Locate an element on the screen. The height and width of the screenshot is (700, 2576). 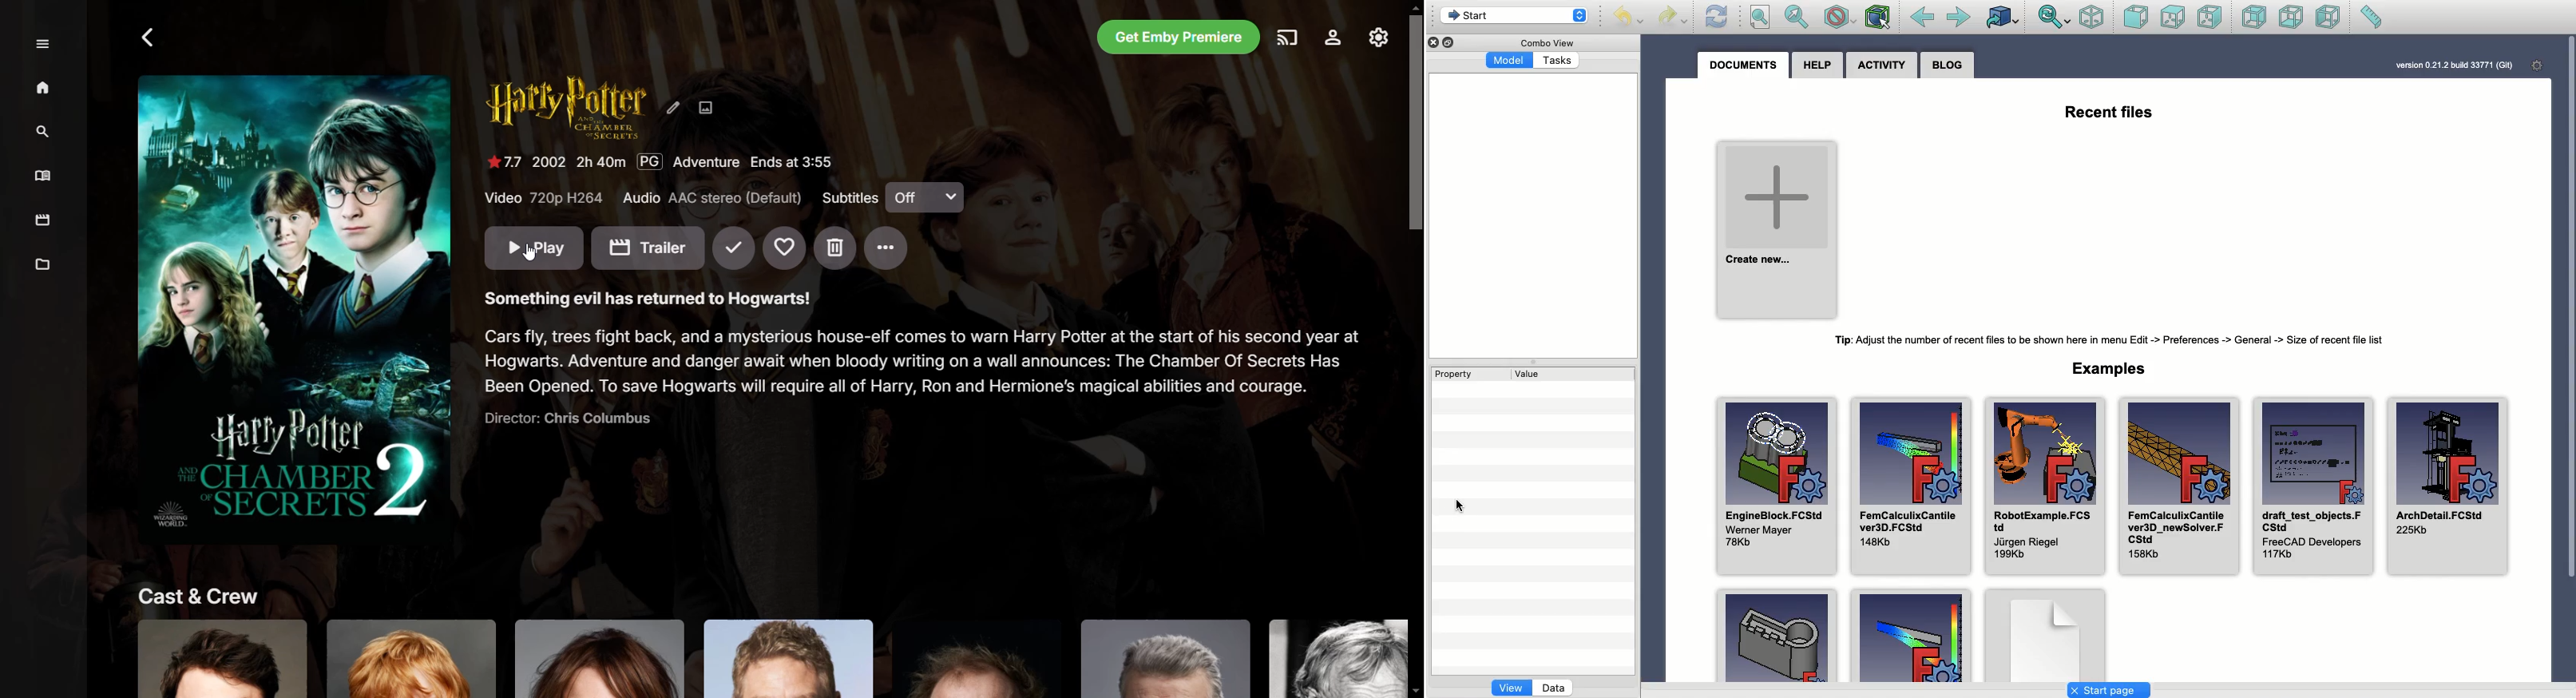
version 0.21.2 build 33771 (GlT) is located at coordinates (2454, 66).